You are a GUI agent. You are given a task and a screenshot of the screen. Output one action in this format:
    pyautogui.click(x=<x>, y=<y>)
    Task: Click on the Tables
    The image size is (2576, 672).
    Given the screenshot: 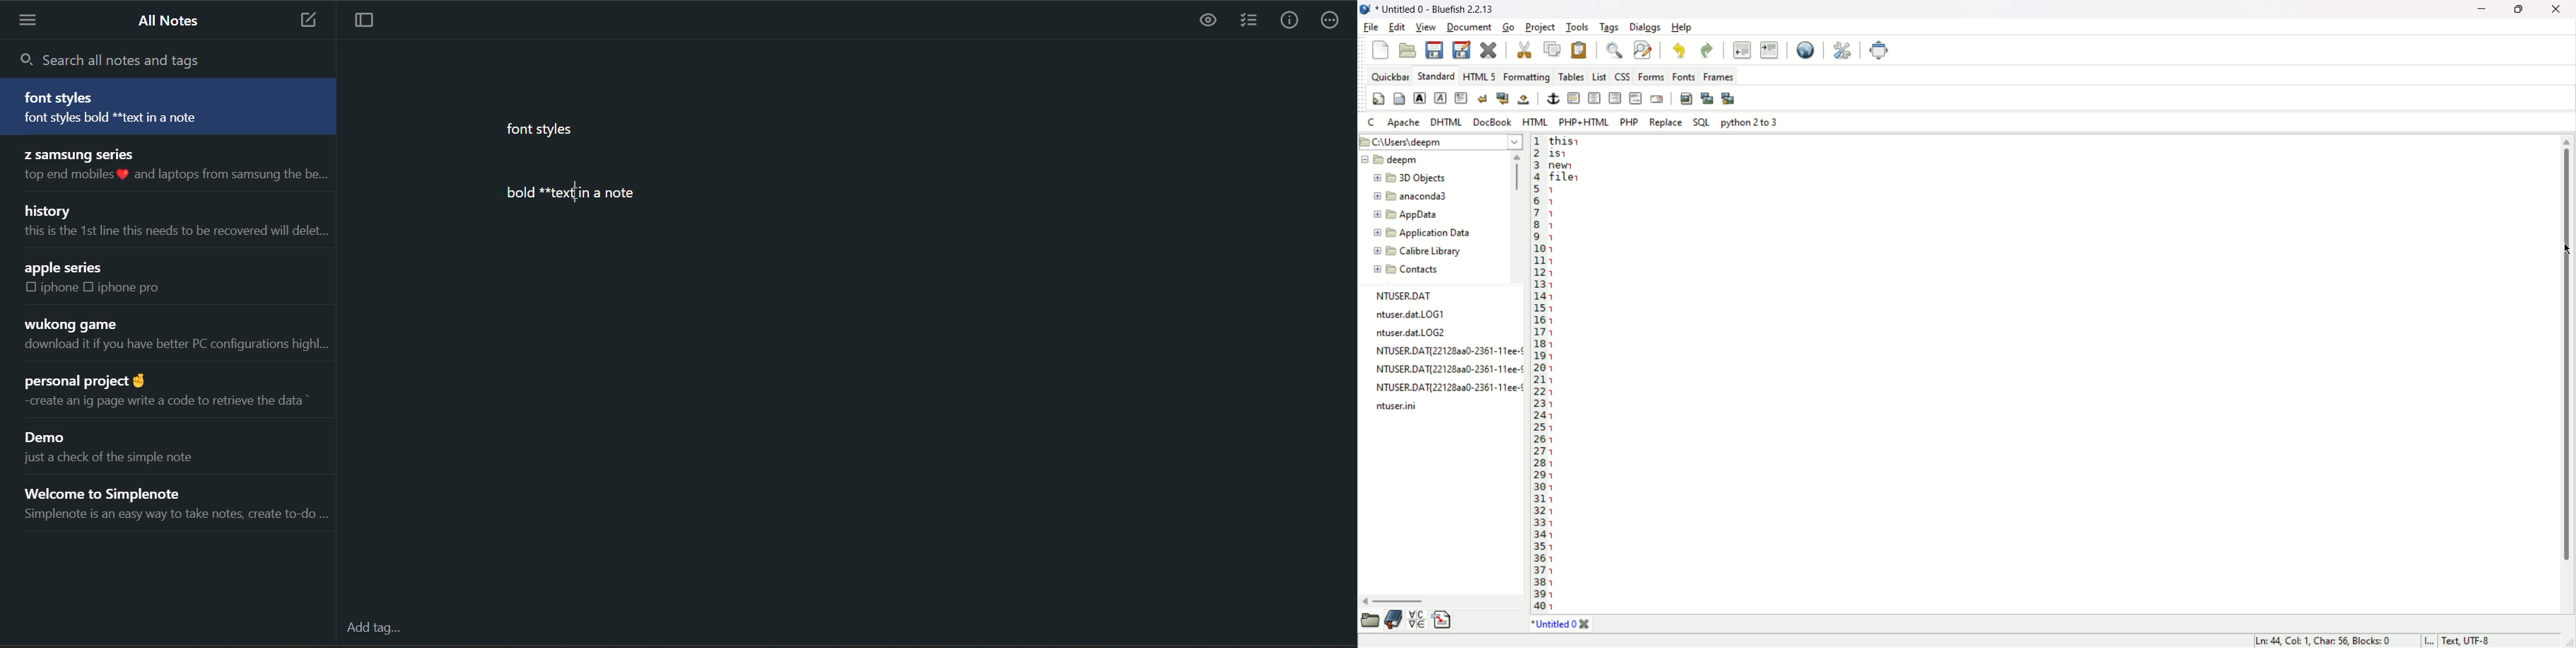 What is the action you would take?
    pyautogui.click(x=1572, y=74)
    